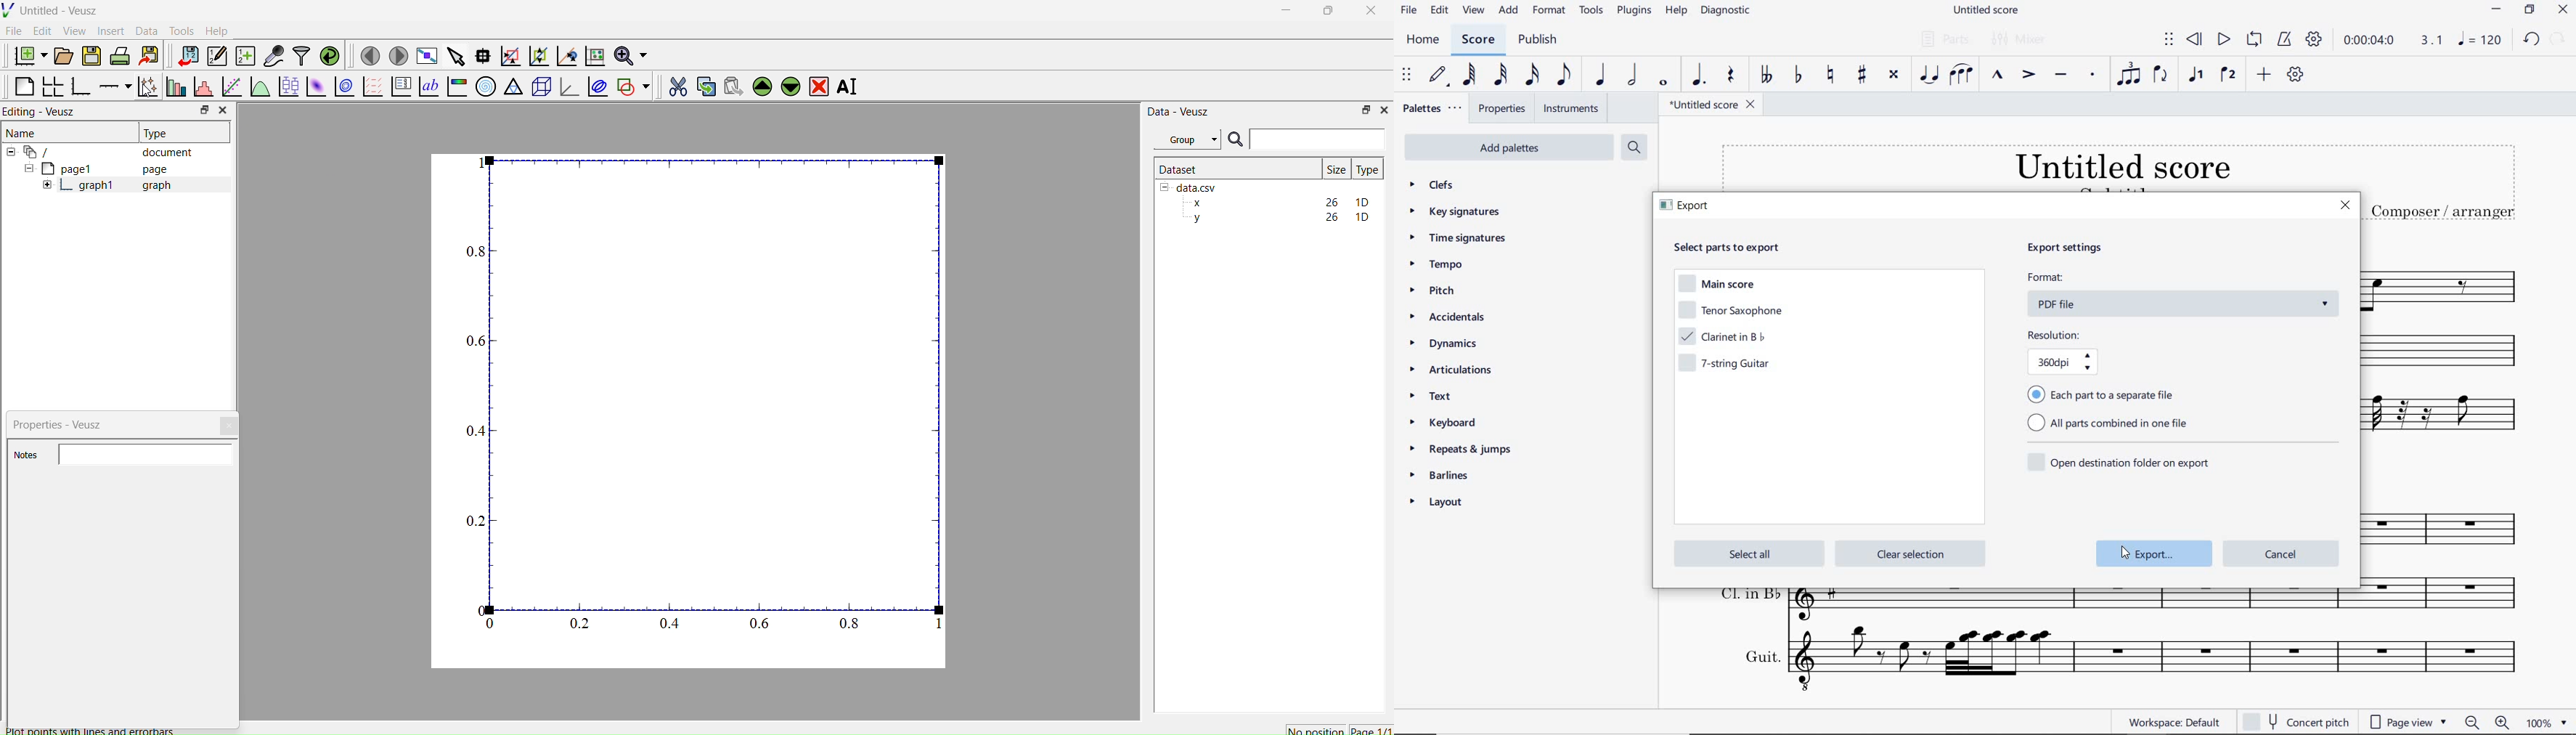 This screenshot has height=756, width=2576. What do you see at coordinates (1830, 75) in the screenshot?
I see `TOGGLE NATURAL` at bounding box center [1830, 75].